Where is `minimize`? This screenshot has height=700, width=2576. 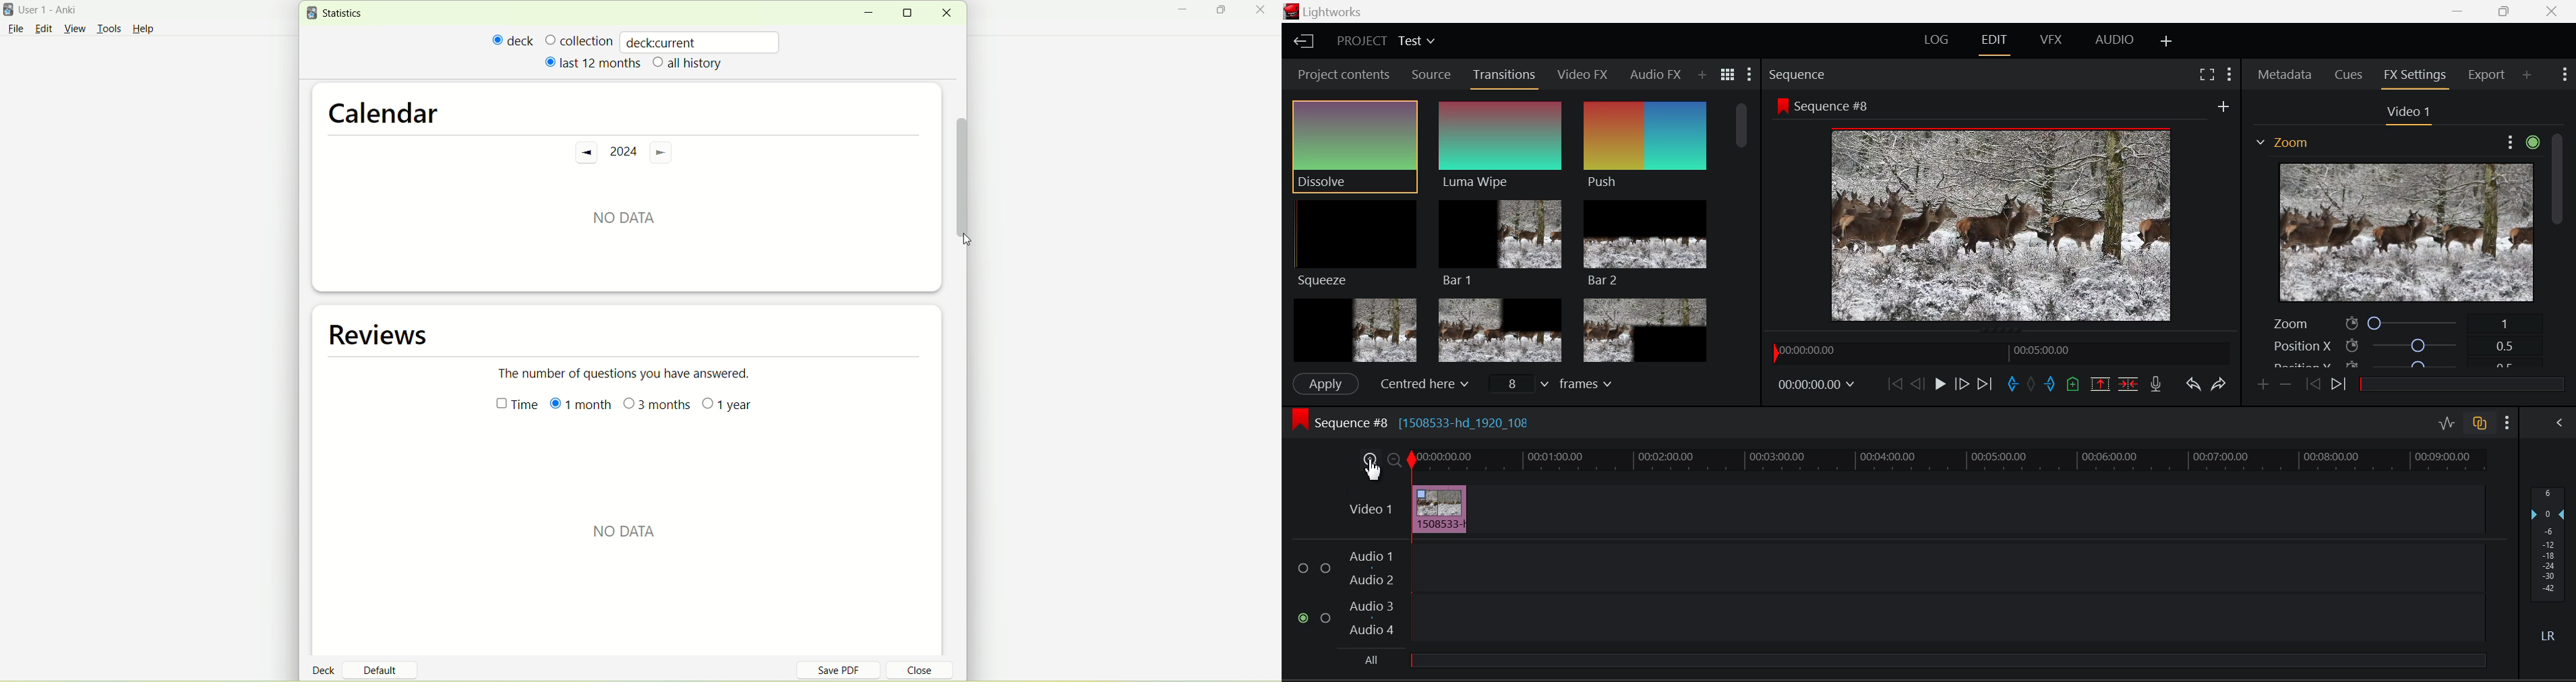
minimize is located at coordinates (868, 13).